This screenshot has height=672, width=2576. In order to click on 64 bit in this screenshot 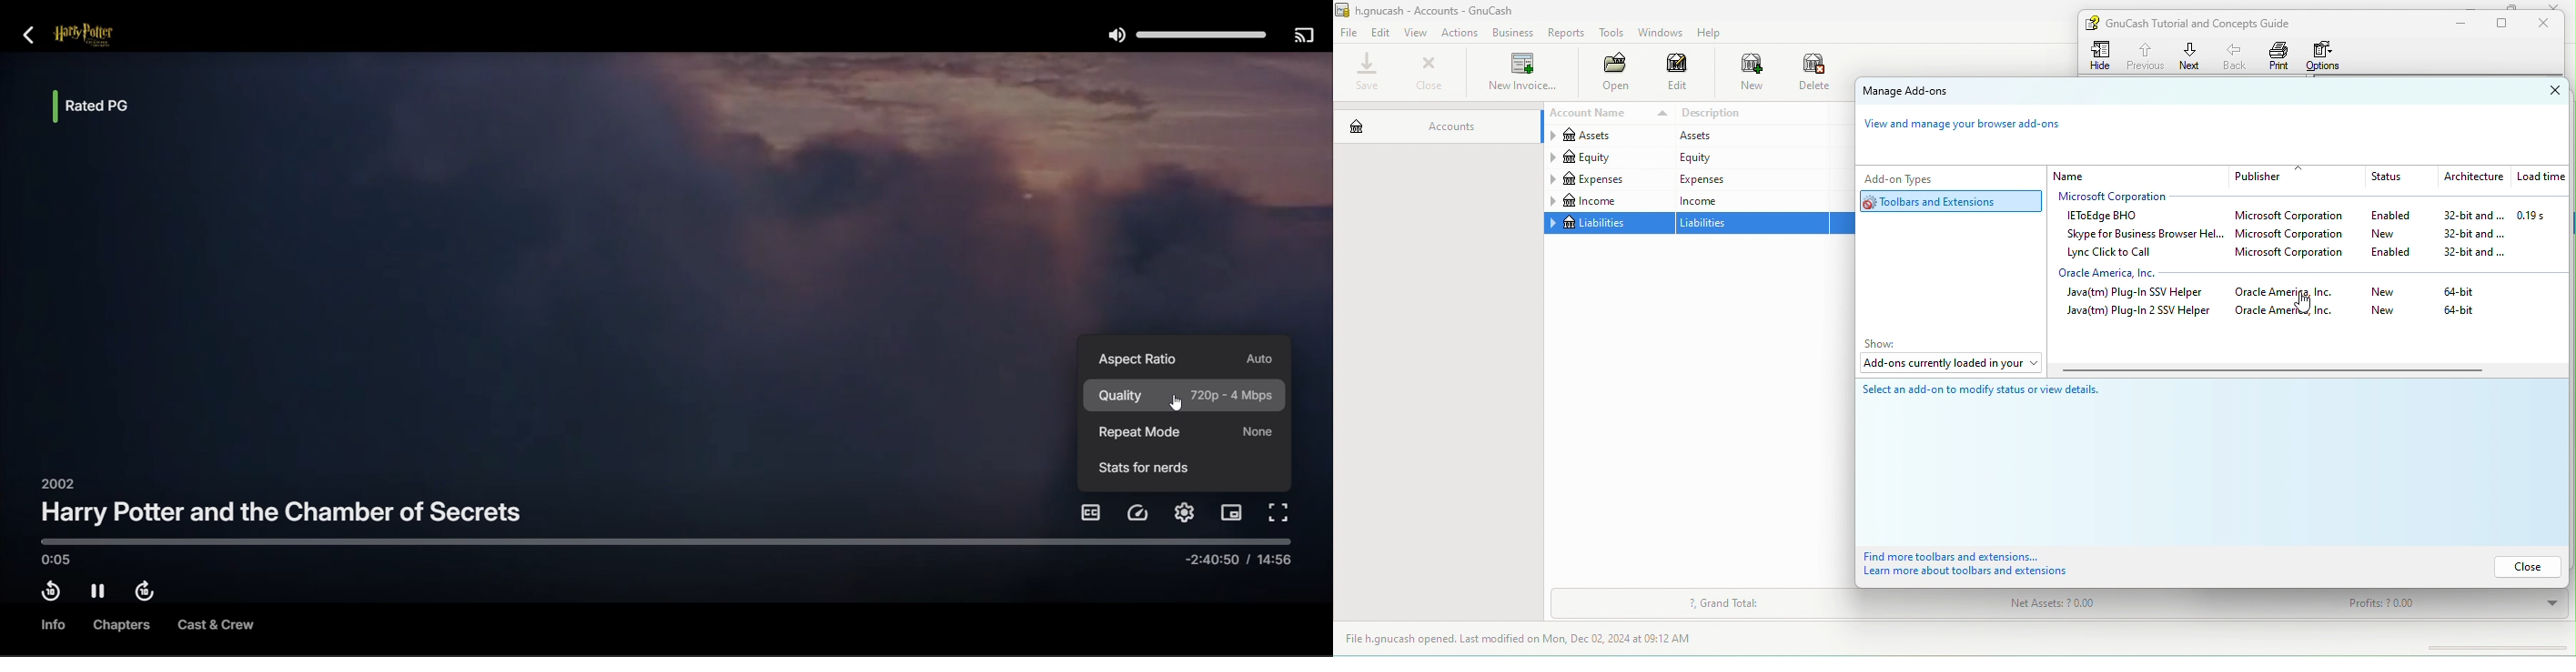, I will do `click(2465, 290)`.